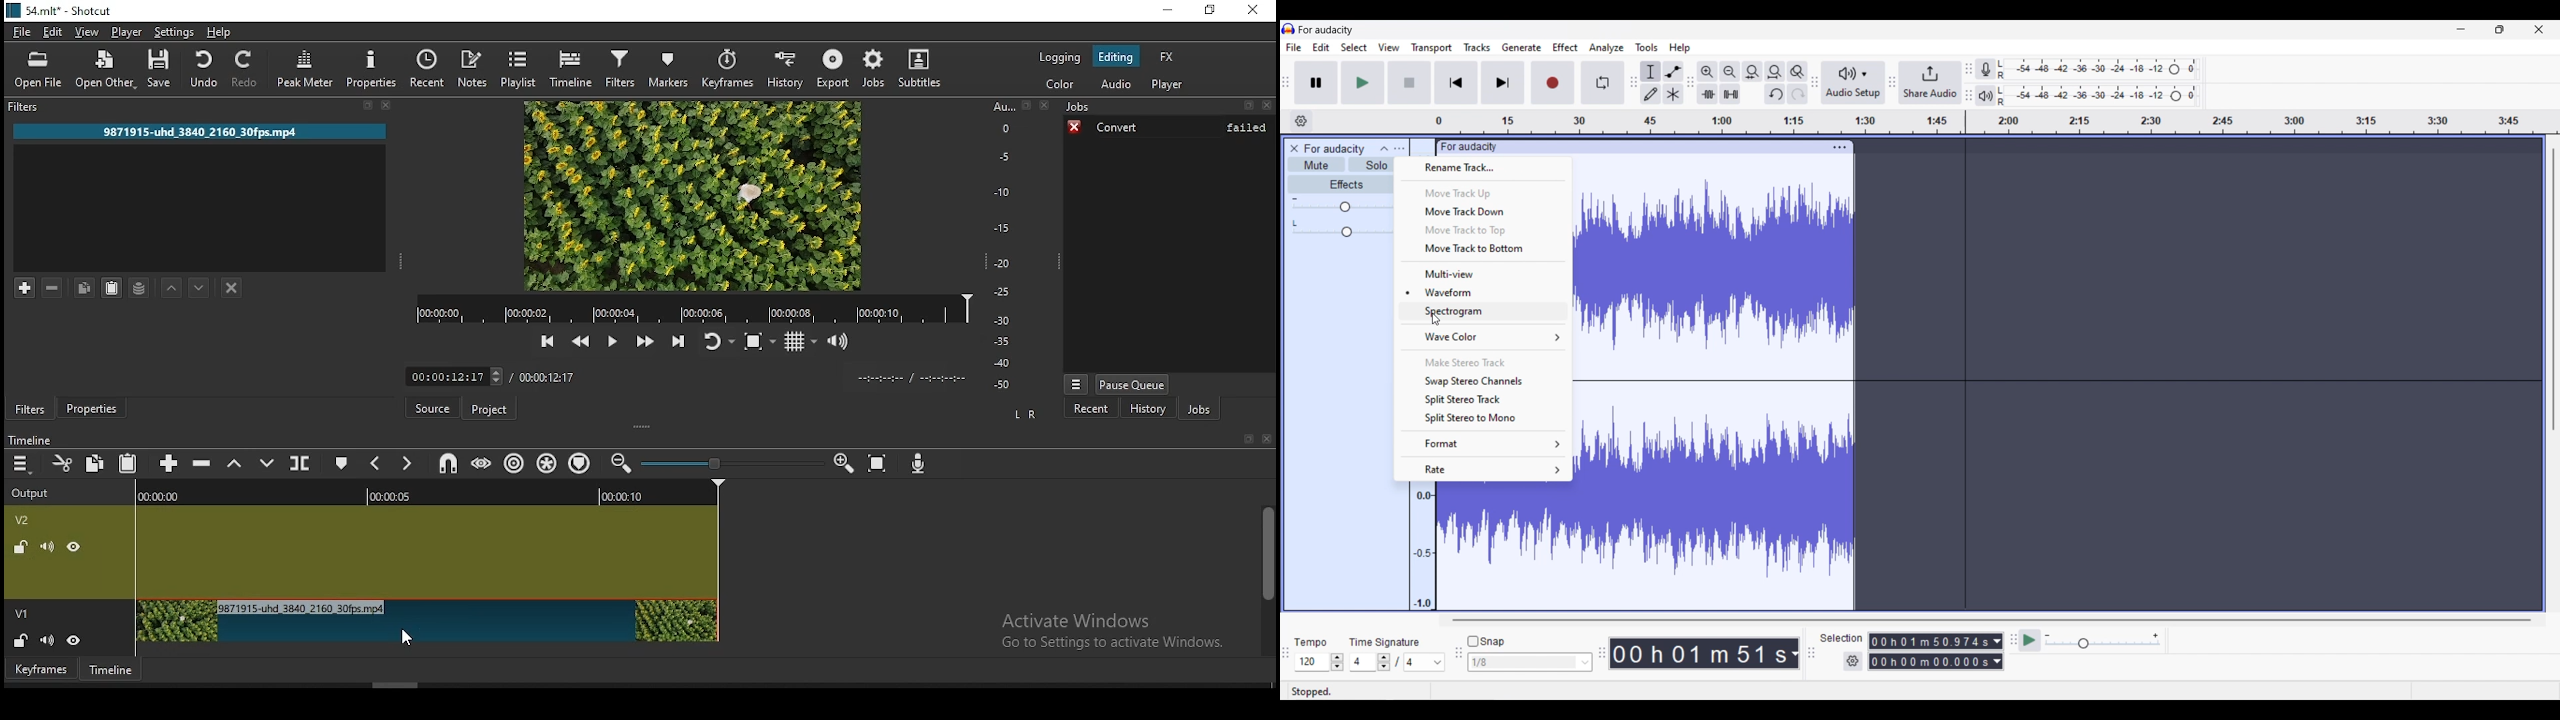 The width and height of the screenshot is (2576, 728). I want to click on move filter down, so click(199, 288).